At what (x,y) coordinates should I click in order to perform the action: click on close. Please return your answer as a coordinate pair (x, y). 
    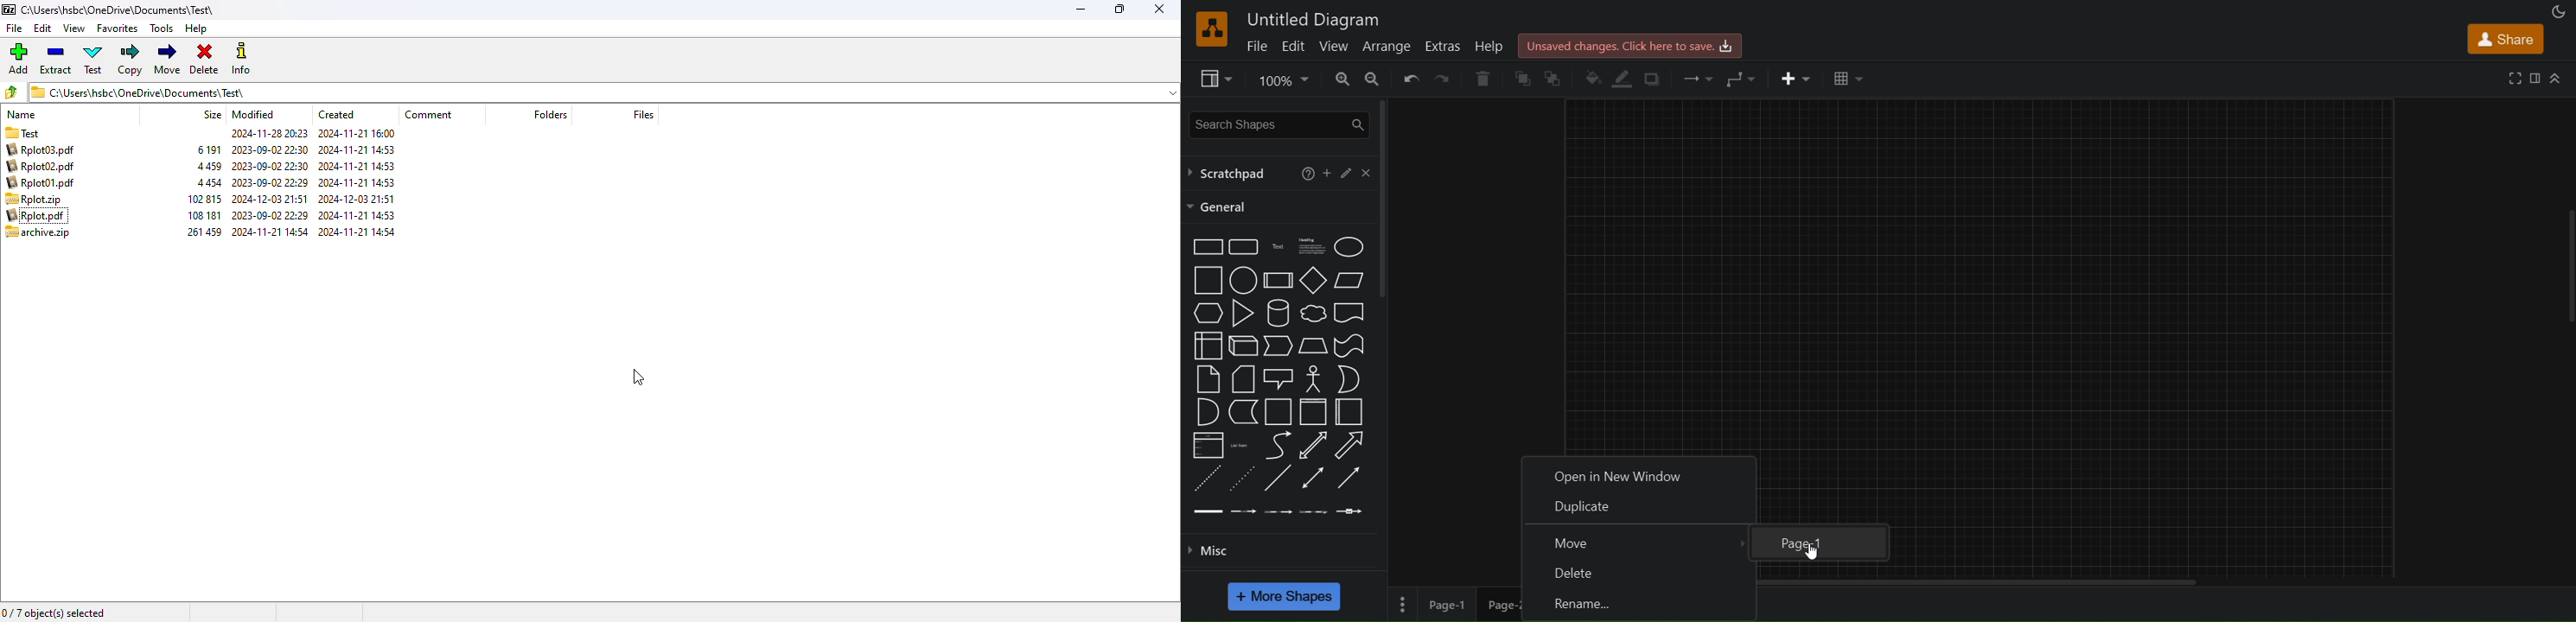
    Looking at the image, I should click on (1365, 172).